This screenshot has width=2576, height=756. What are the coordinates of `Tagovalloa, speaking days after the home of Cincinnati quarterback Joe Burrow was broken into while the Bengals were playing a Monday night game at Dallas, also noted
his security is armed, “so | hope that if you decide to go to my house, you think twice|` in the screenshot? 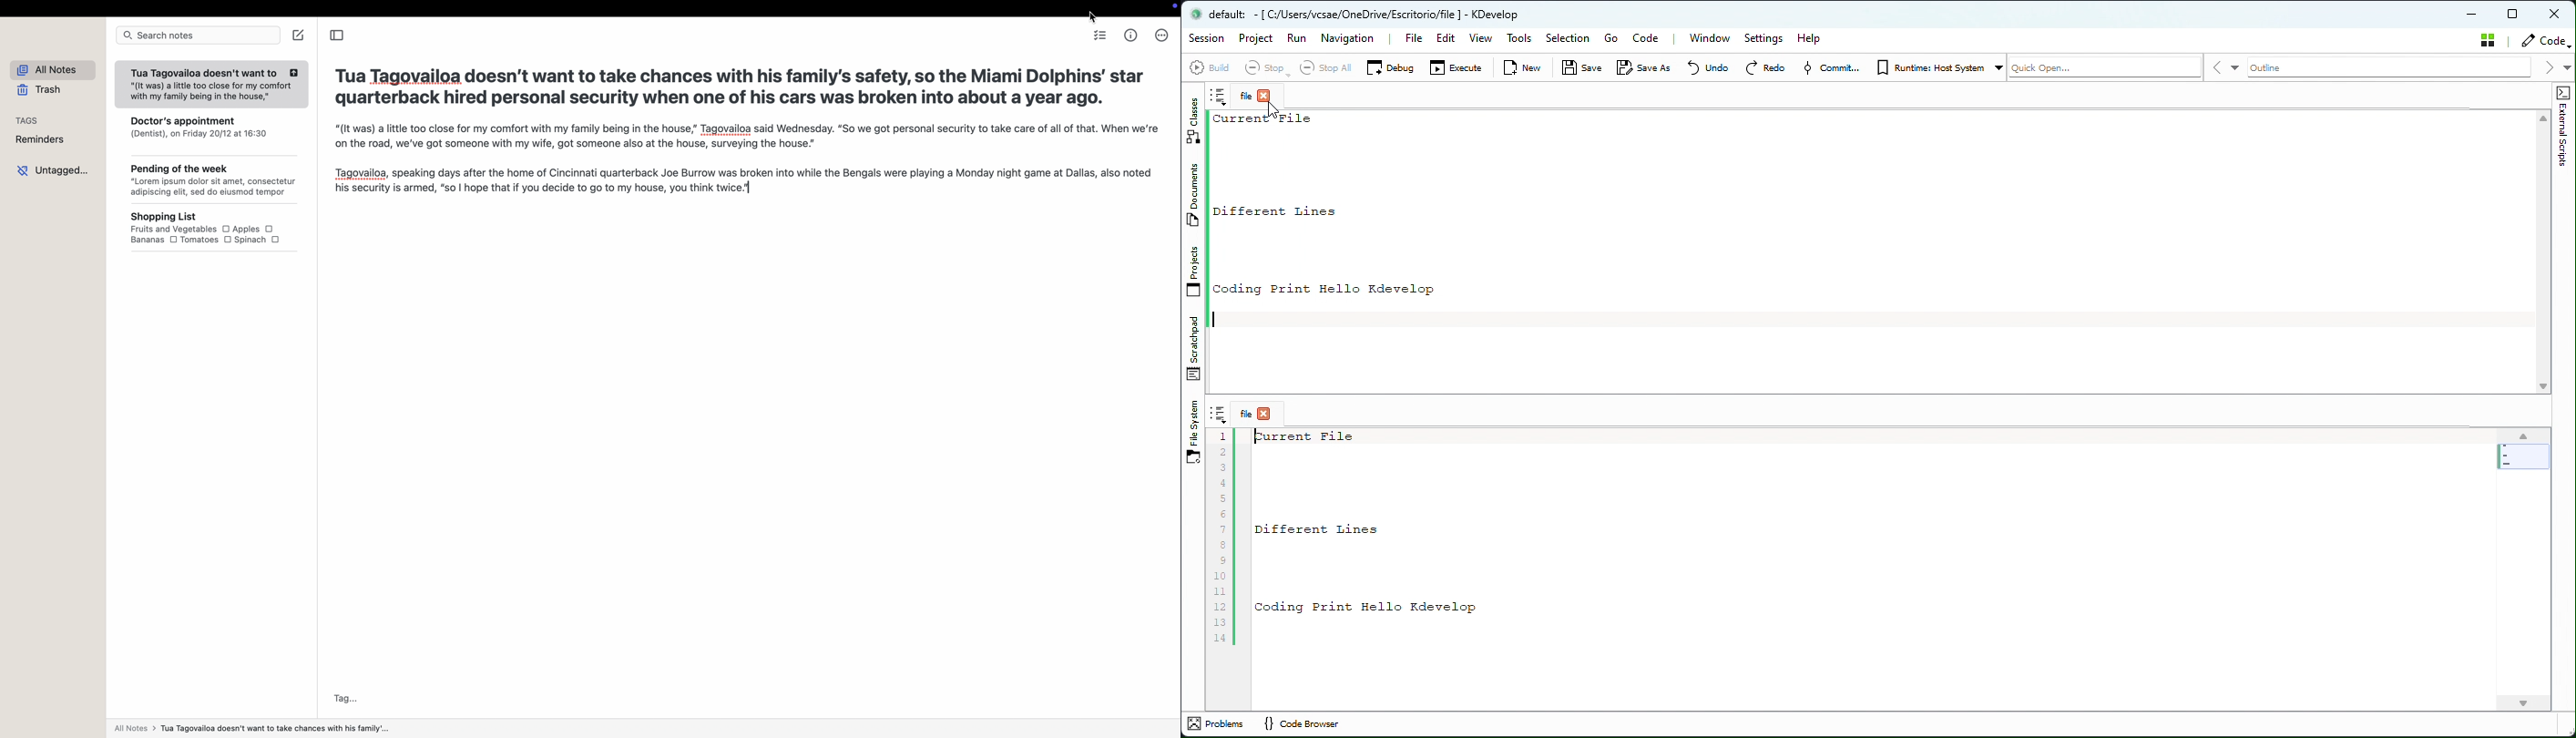 It's located at (741, 181).